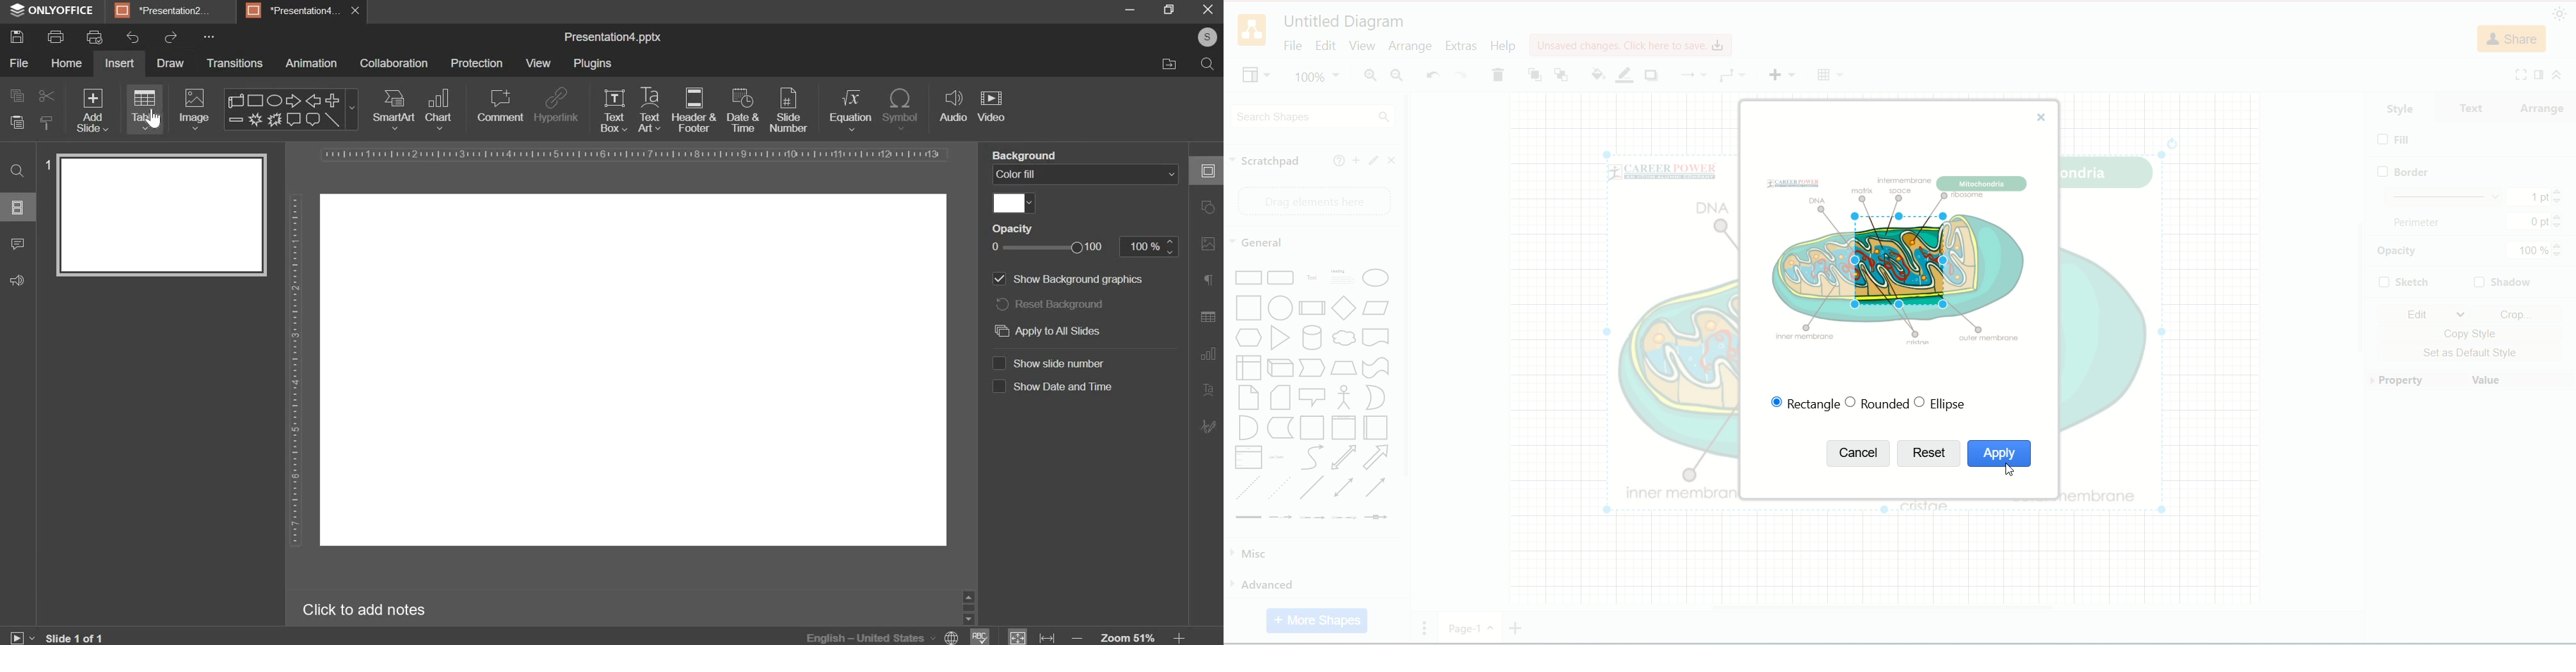  Describe the element at coordinates (1210, 427) in the screenshot. I see `signature settings` at that location.